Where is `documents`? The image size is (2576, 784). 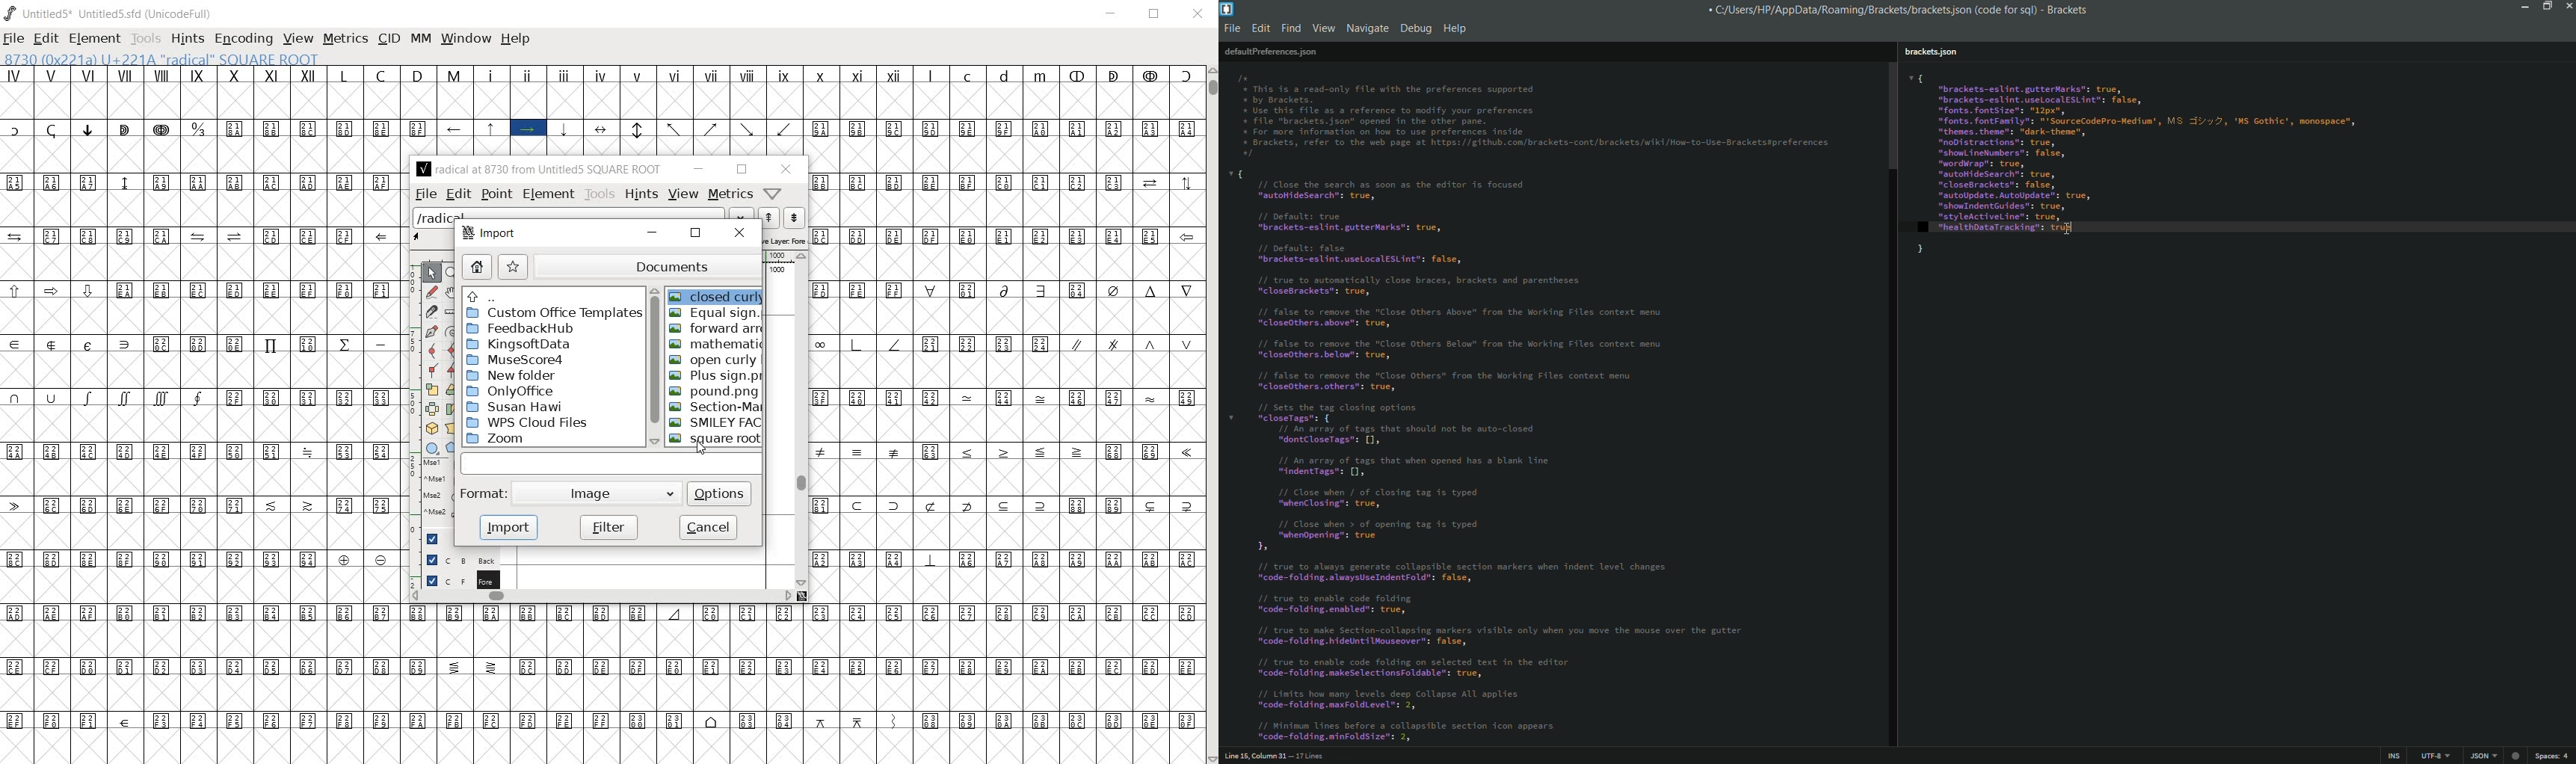
documents is located at coordinates (647, 264).